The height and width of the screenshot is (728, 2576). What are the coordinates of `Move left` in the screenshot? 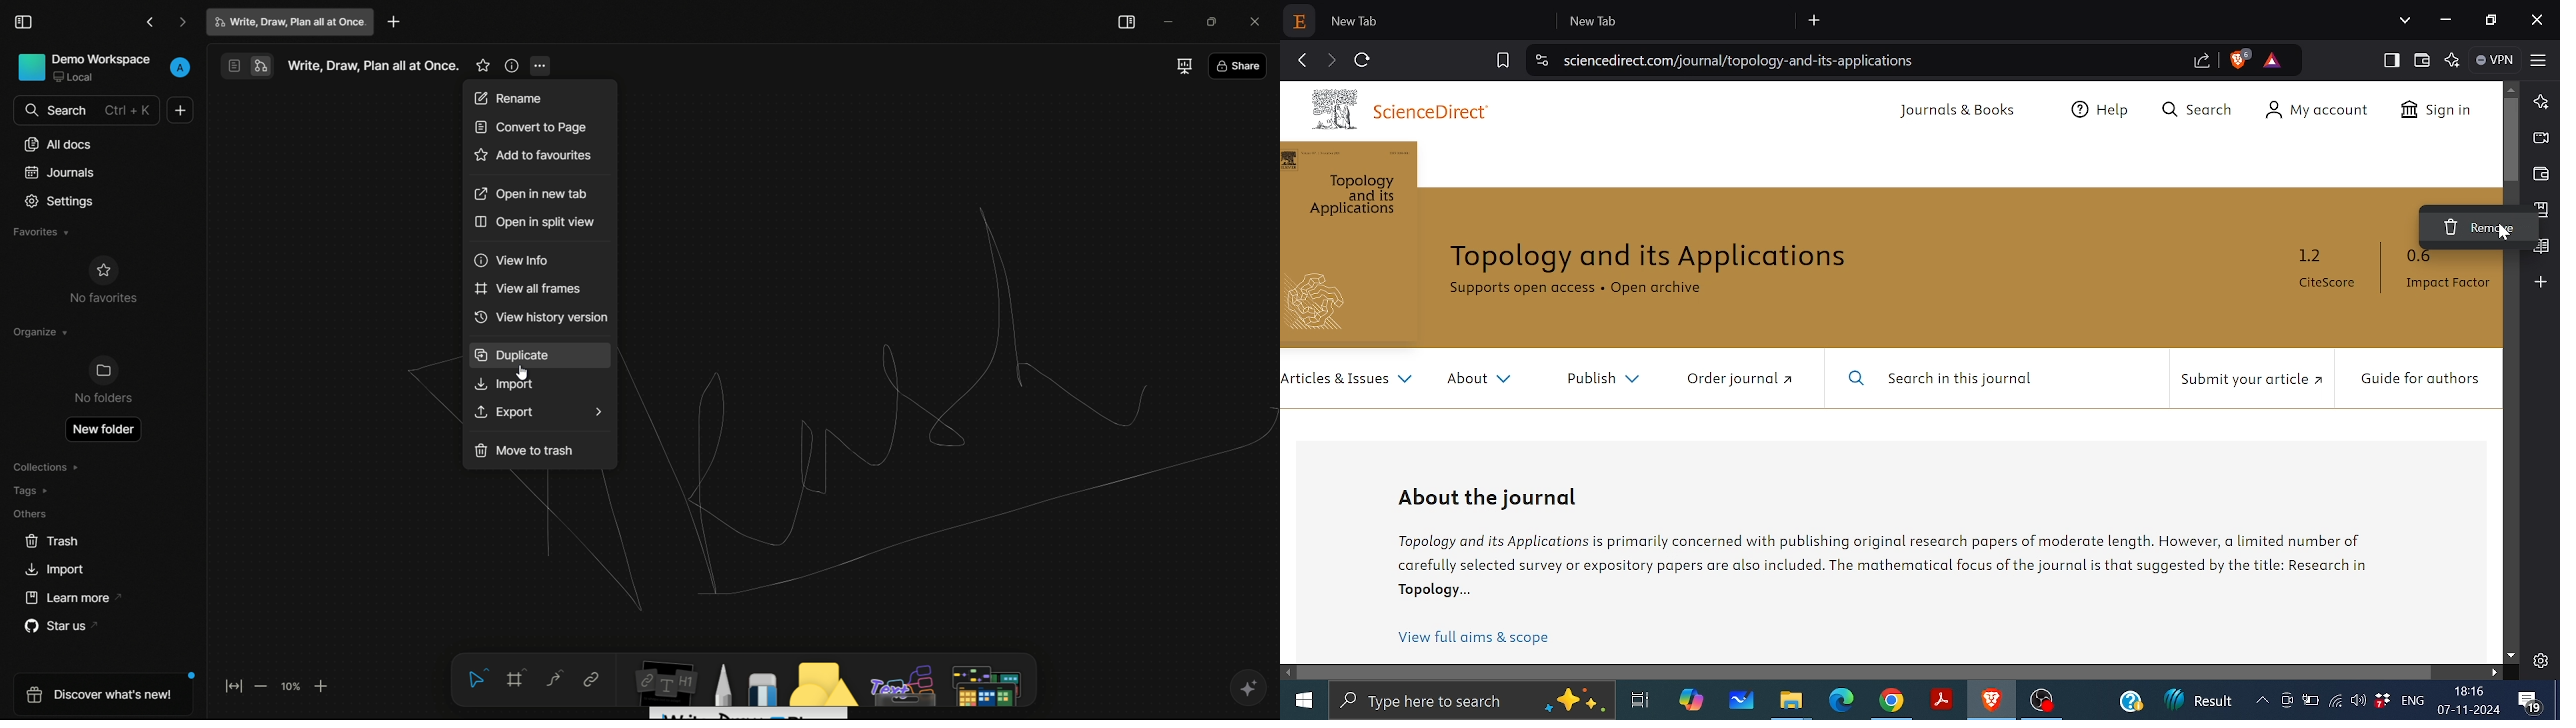 It's located at (1289, 673).